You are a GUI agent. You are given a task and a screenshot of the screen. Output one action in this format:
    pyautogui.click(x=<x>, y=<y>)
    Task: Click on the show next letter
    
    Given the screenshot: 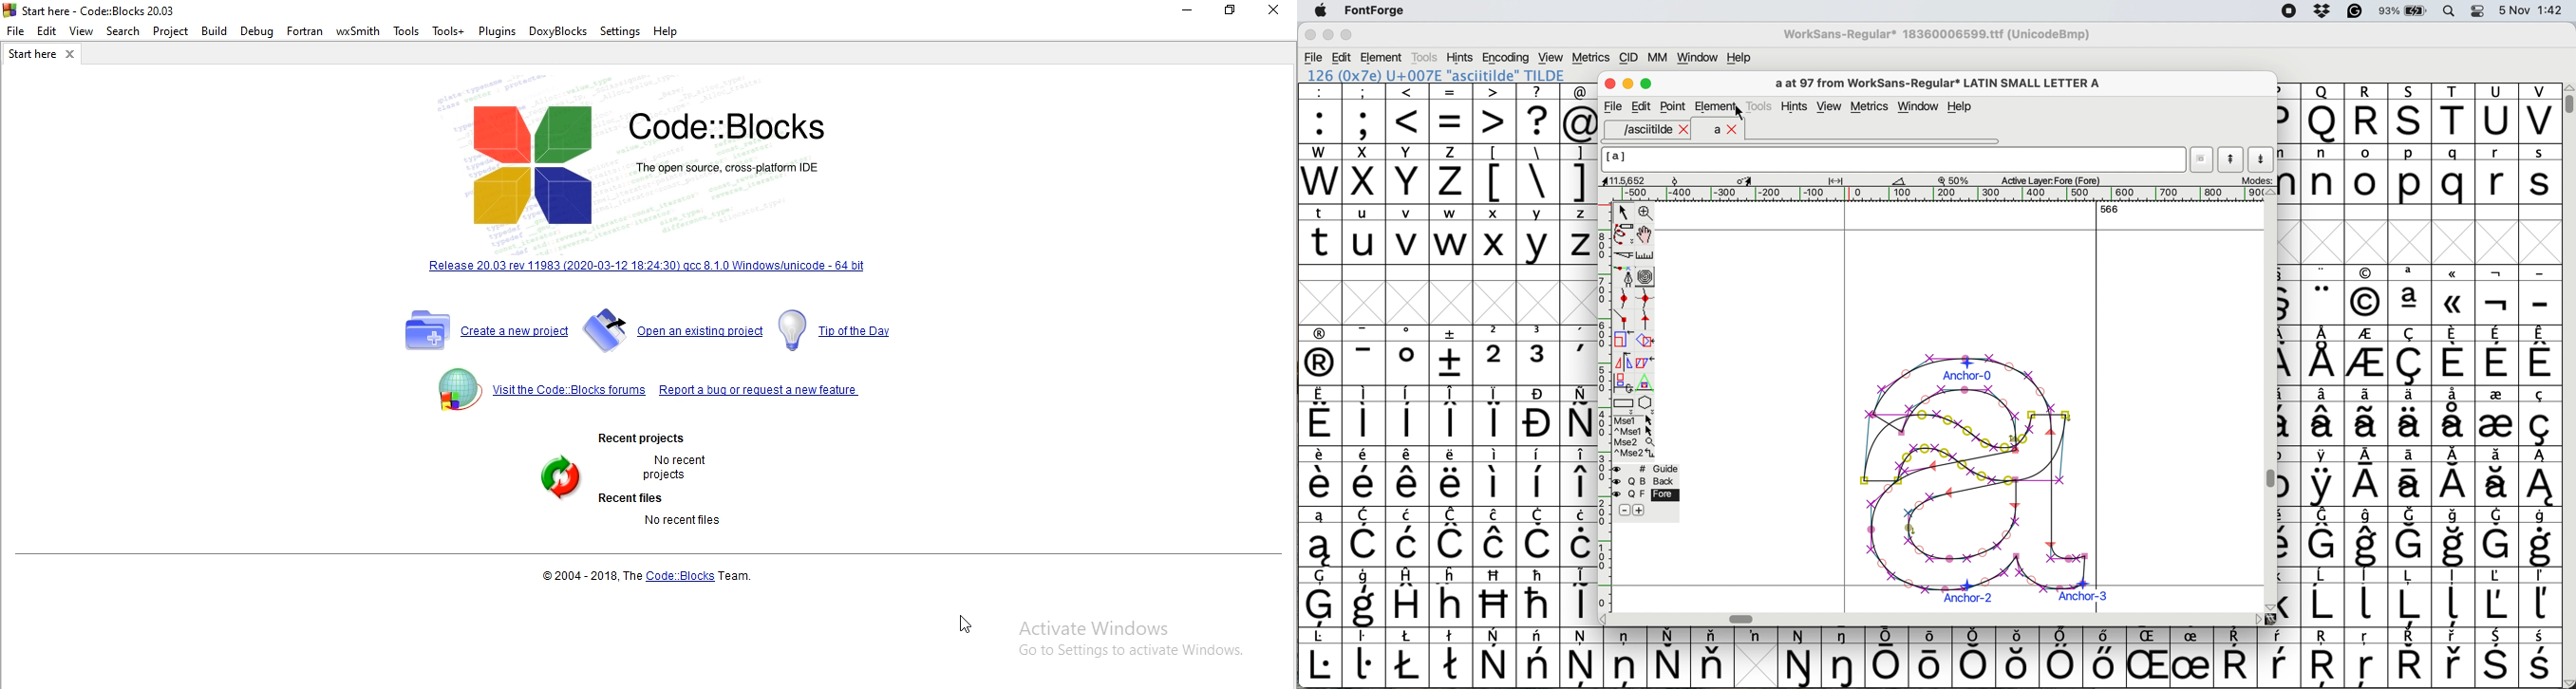 What is the action you would take?
    pyautogui.click(x=2263, y=159)
    